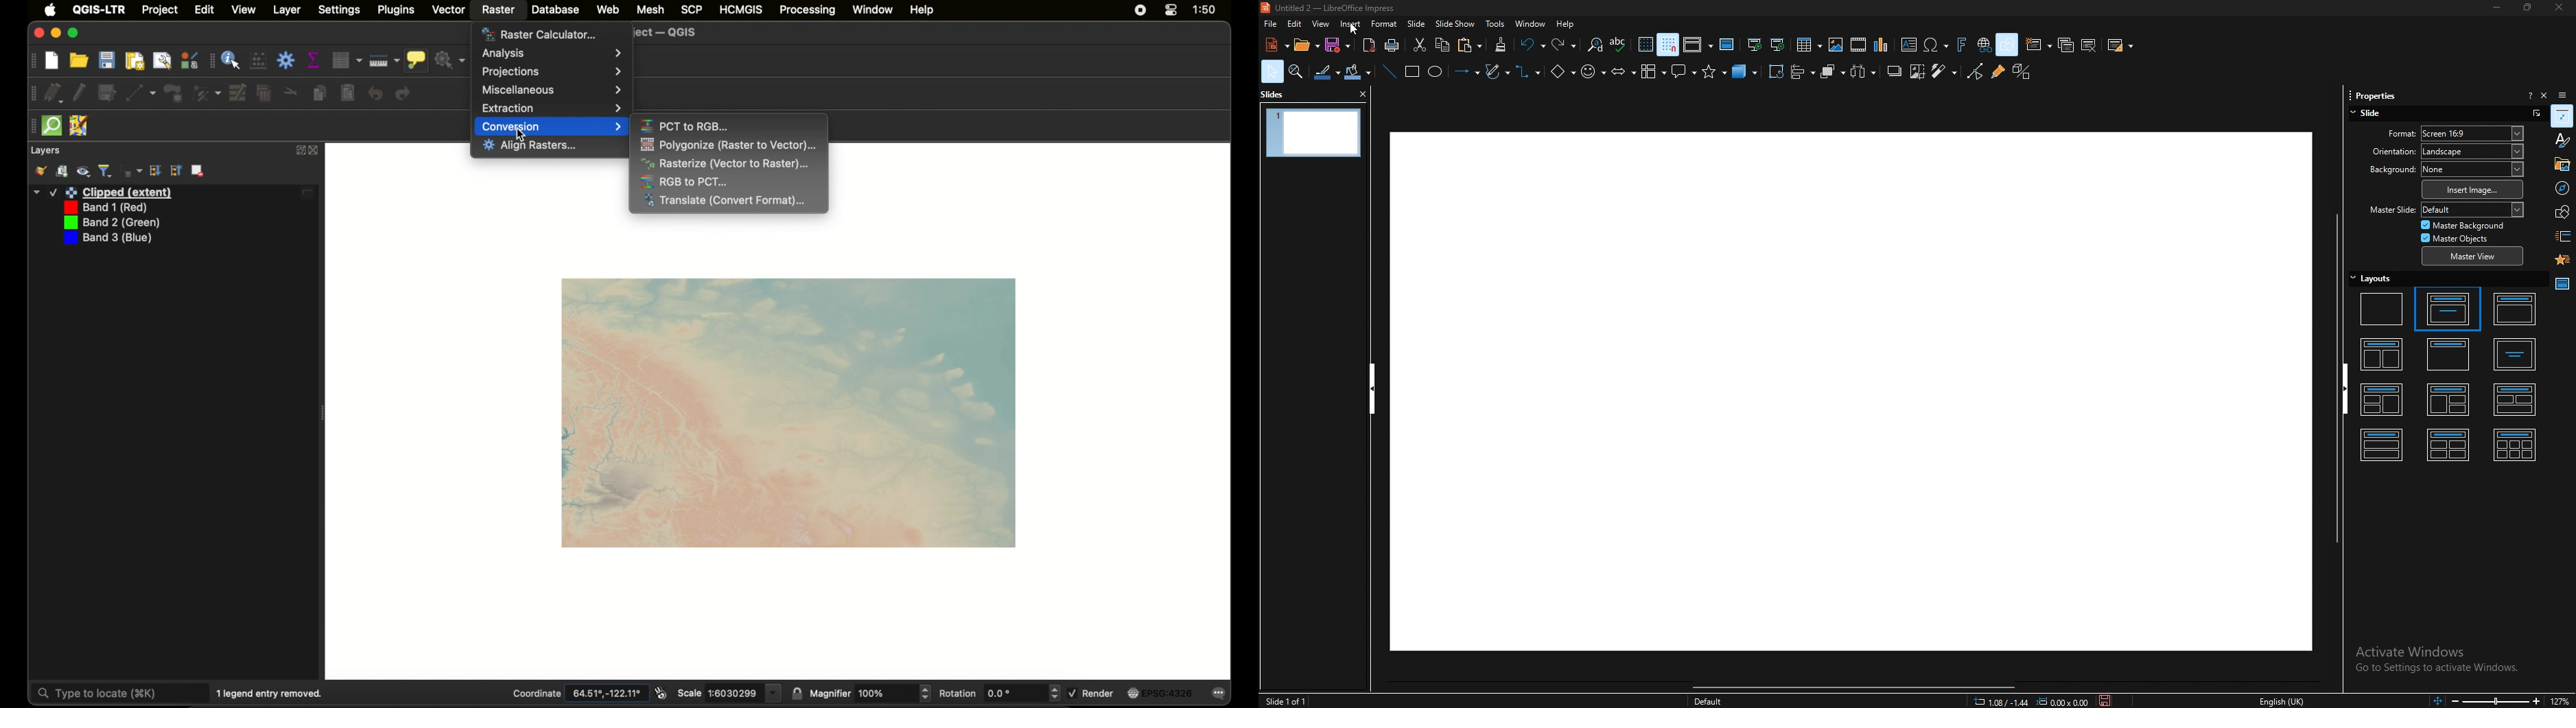 Image resolution: width=2576 pixels, height=728 pixels. I want to click on style manager, so click(190, 60).